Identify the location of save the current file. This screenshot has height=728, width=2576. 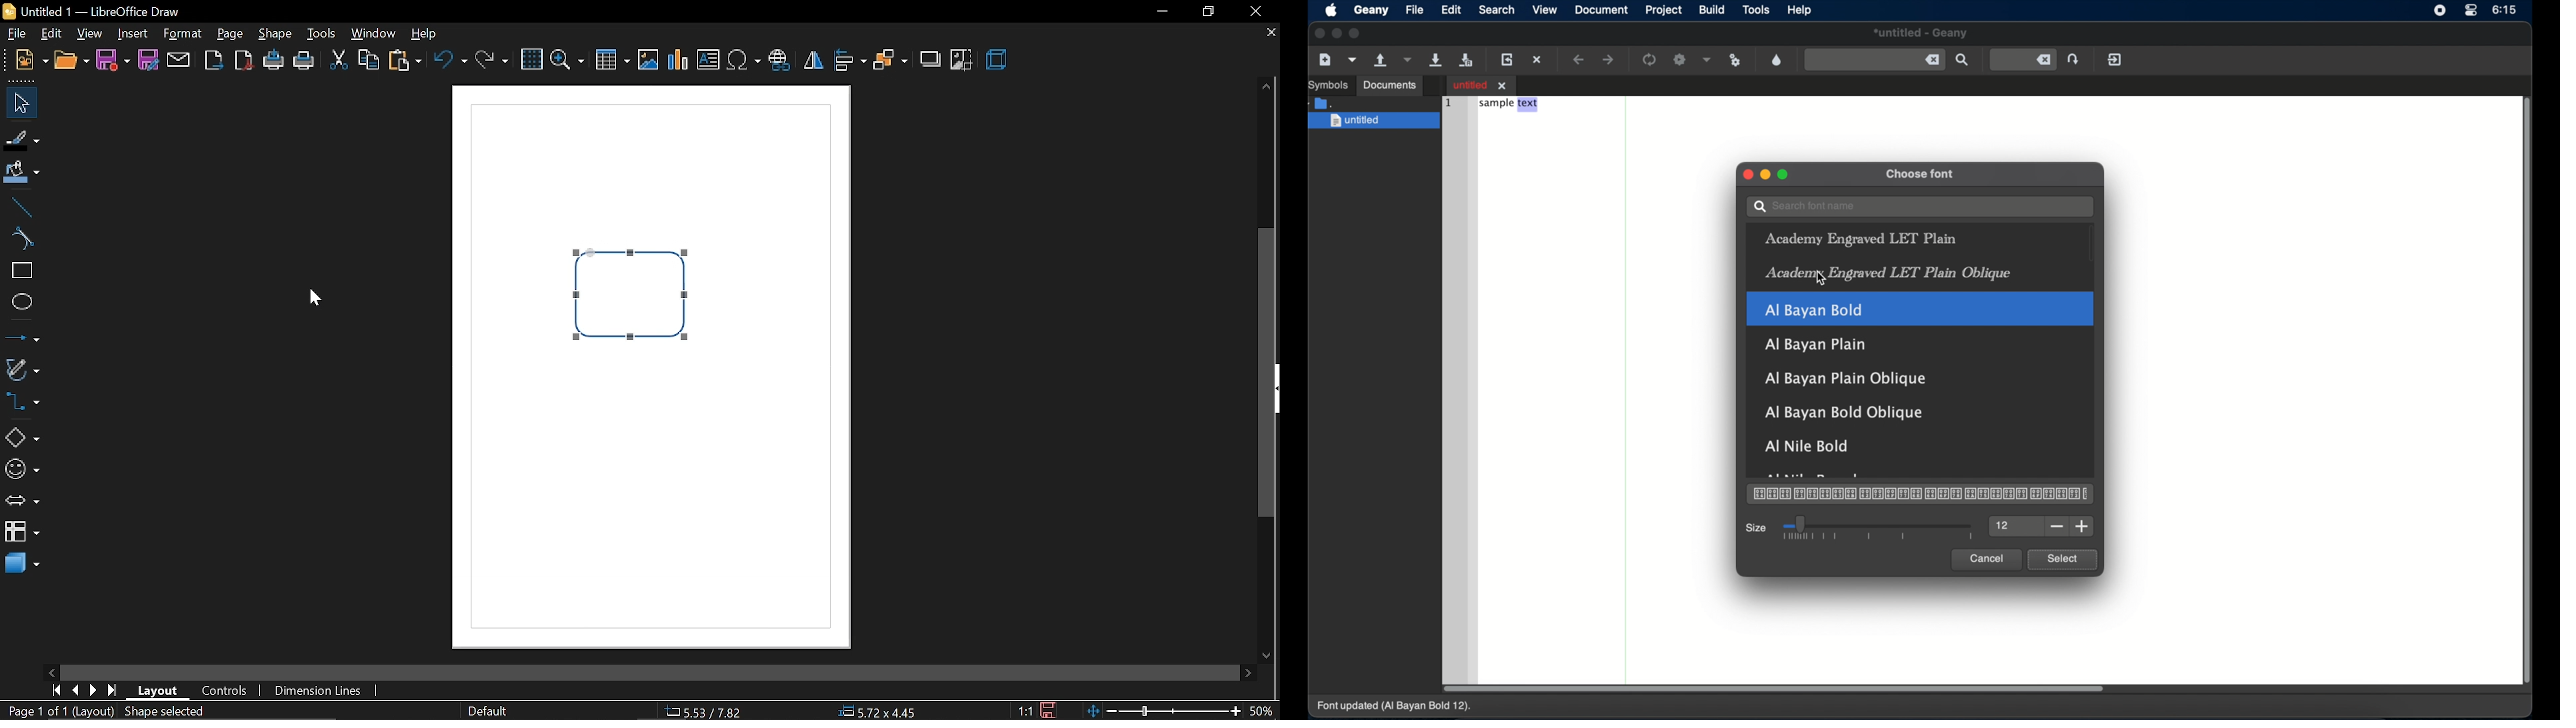
(1435, 59).